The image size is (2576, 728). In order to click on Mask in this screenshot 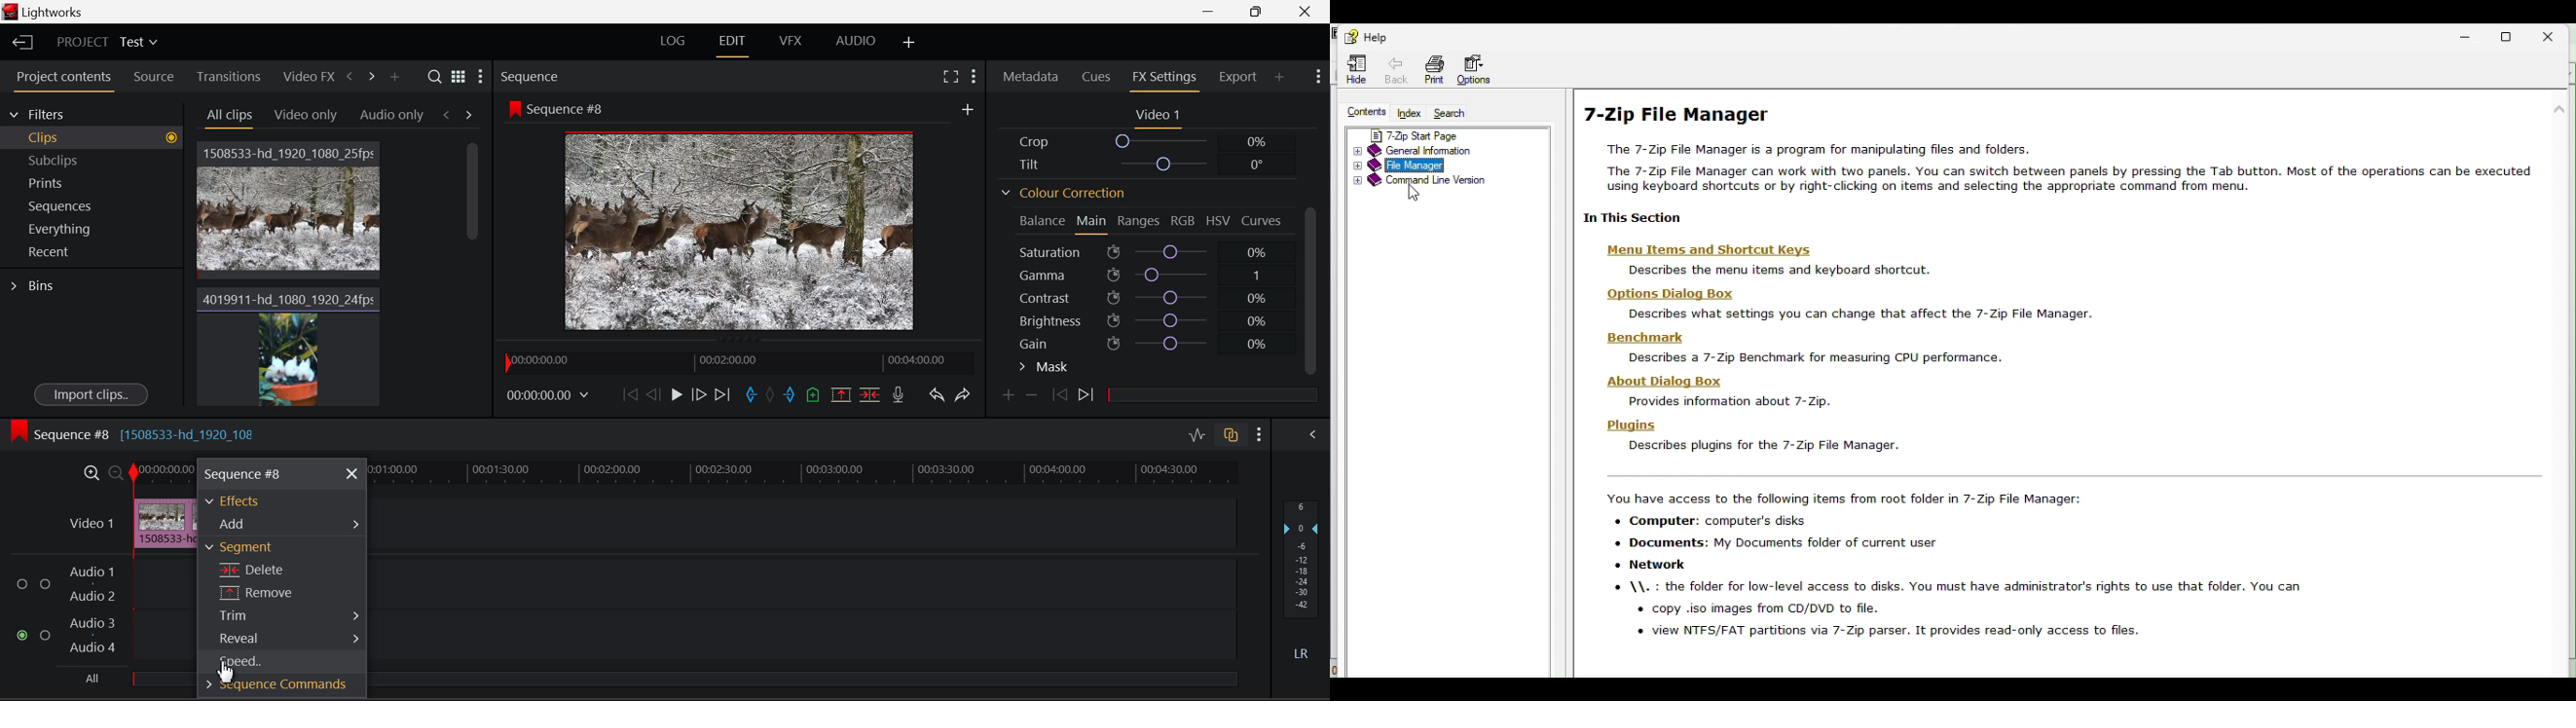, I will do `click(1044, 367)`.